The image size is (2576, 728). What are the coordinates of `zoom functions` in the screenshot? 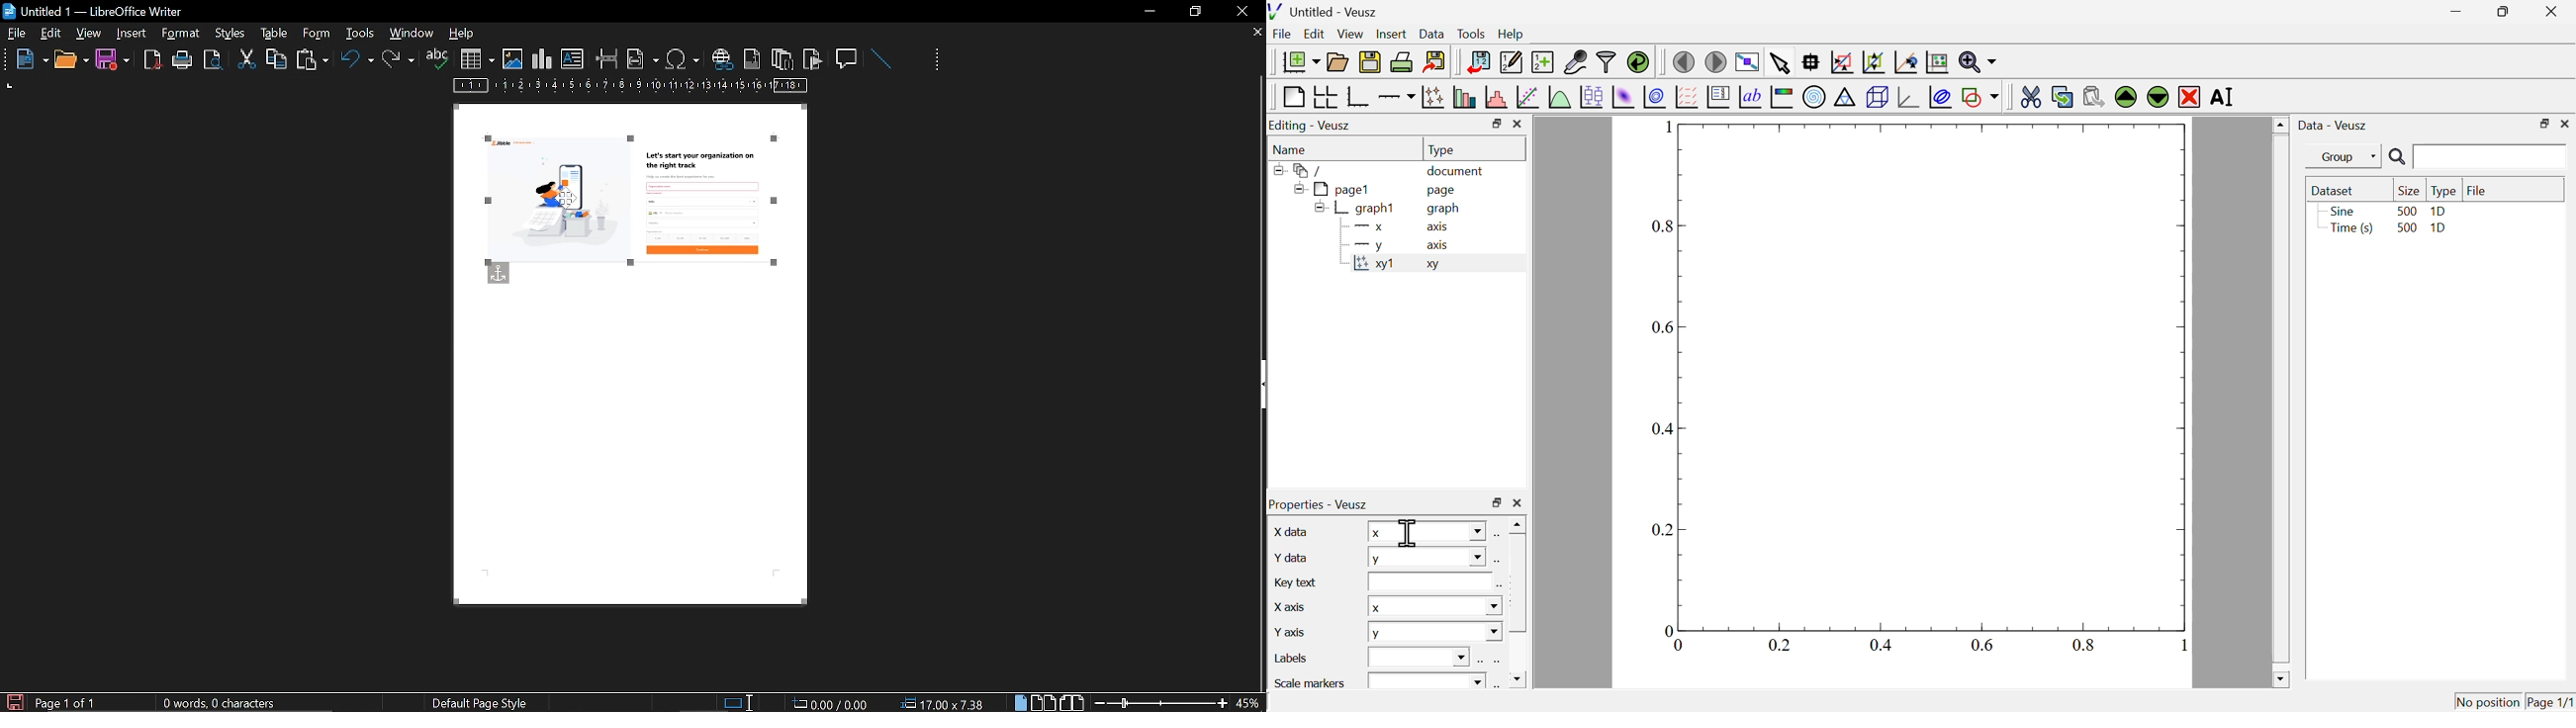 It's located at (1977, 62).